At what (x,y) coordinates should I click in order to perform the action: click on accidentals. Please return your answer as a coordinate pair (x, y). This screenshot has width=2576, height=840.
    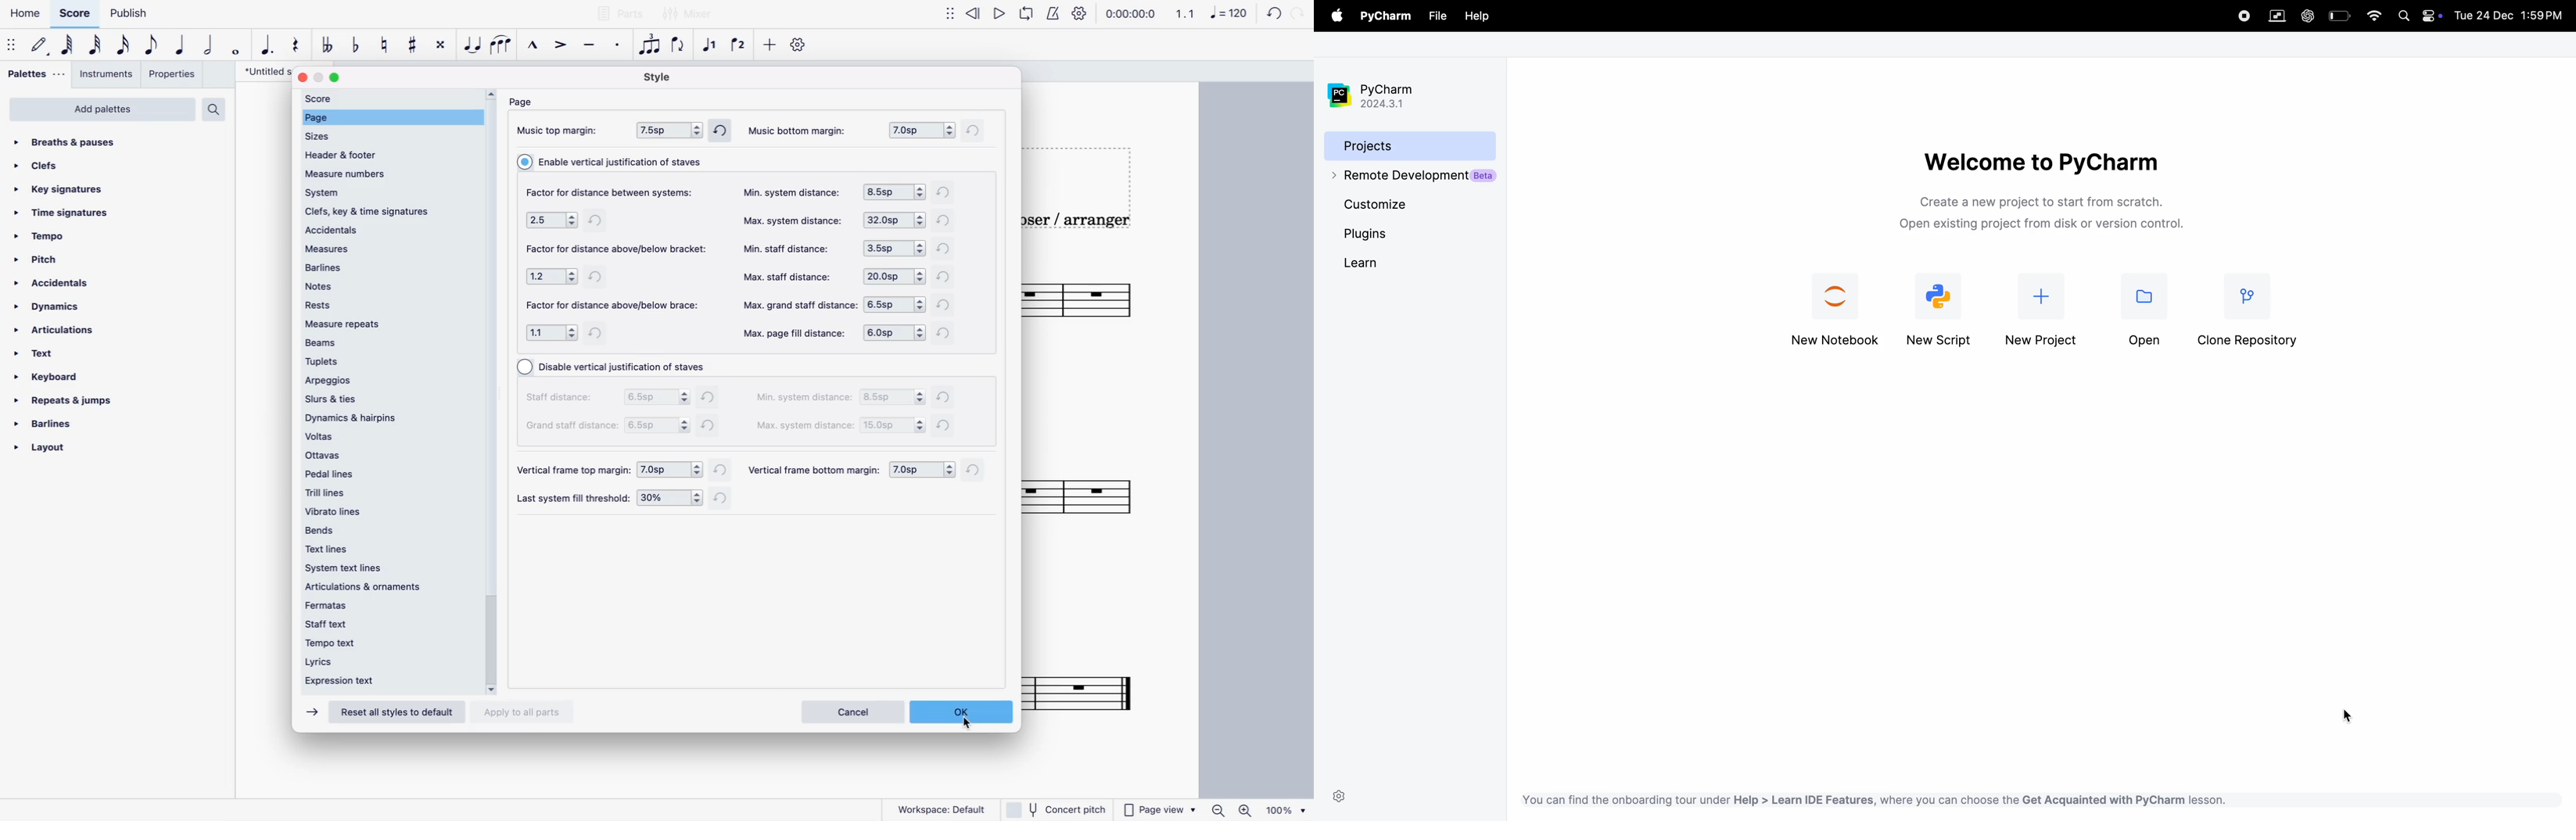
    Looking at the image, I should click on (386, 230).